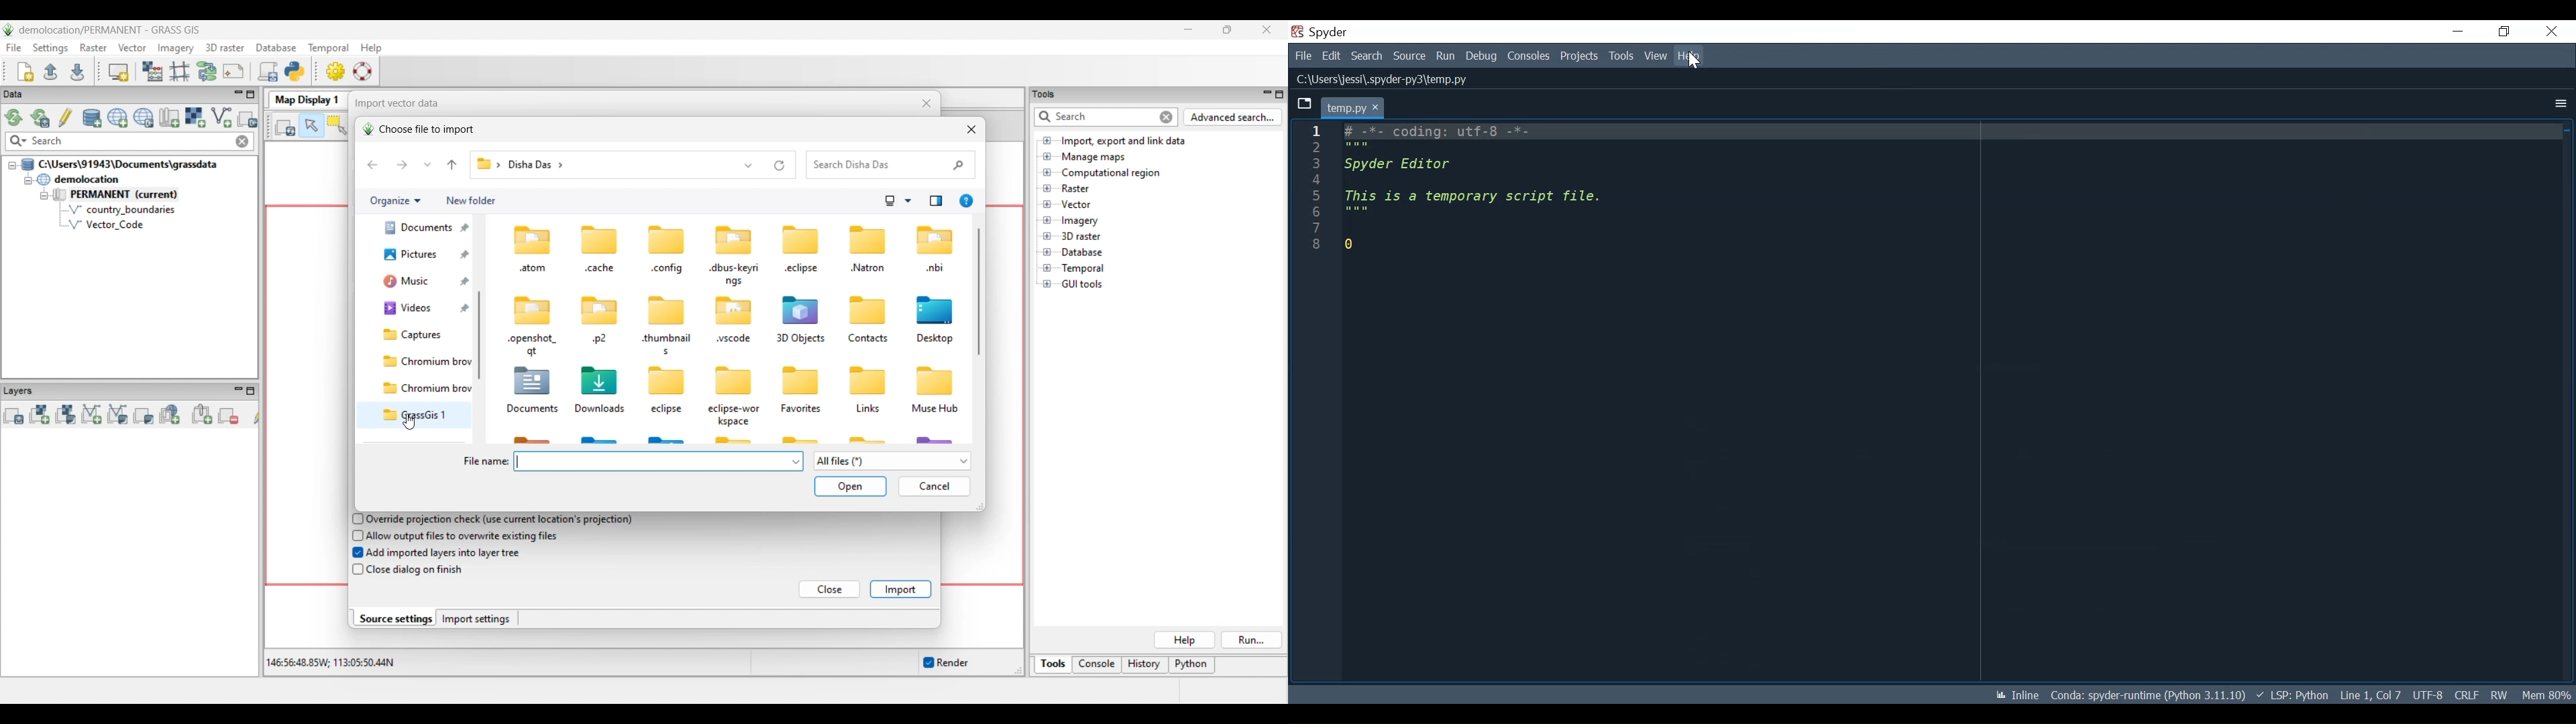 This screenshot has width=2576, height=728. What do you see at coordinates (1331, 55) in the screenshot?
I see `Edit` at bounding box center [1331, 55].